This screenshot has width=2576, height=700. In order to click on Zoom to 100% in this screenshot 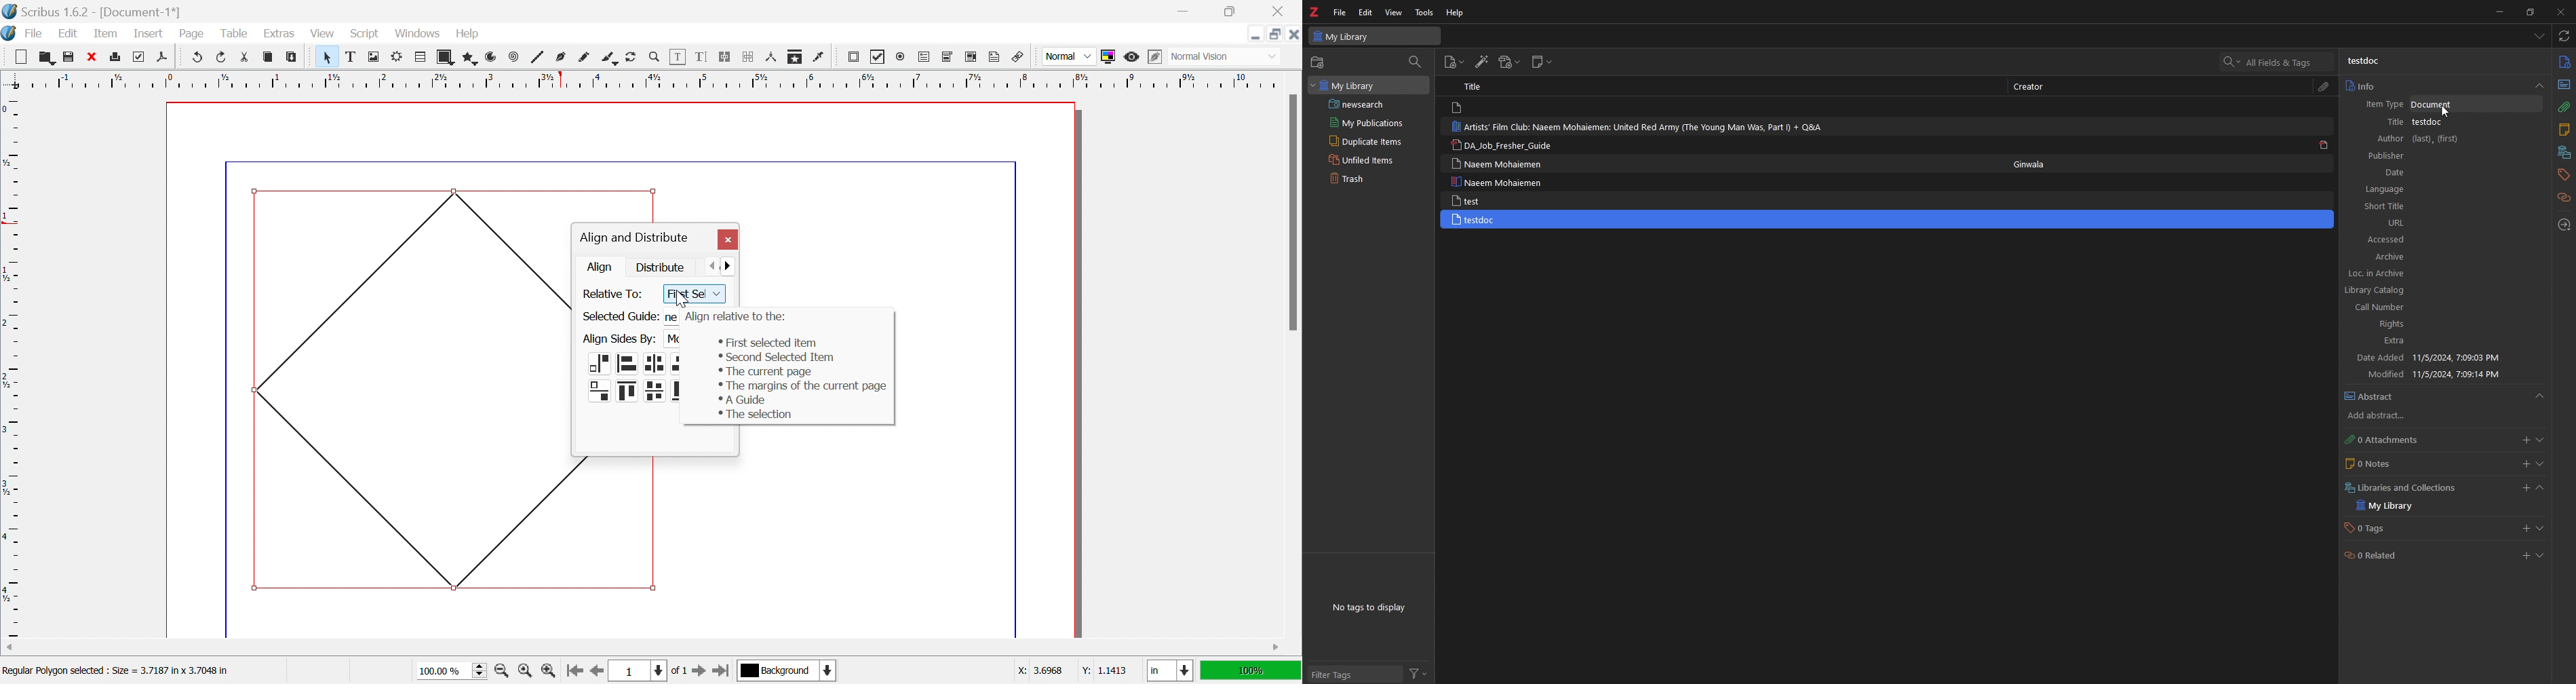, I will do `click(527, 672)`.